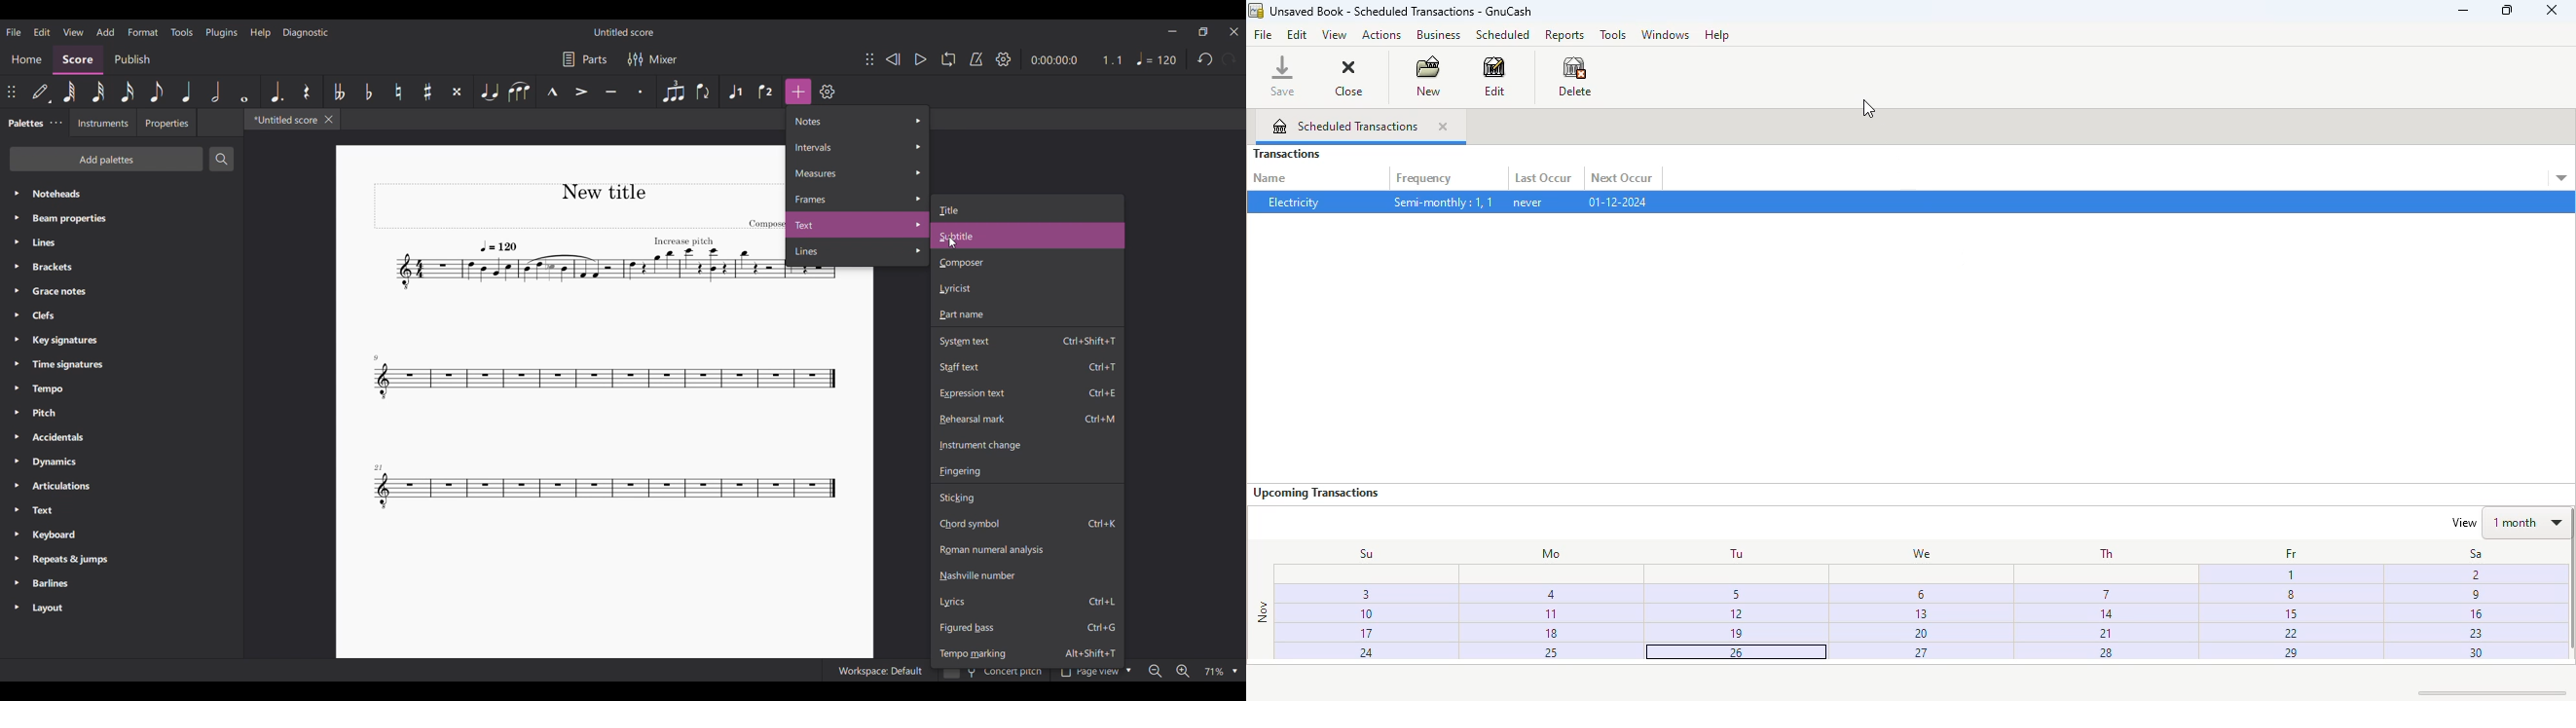 The width and height of the screenshot is (2576, 728). I want to click on Metronome, so click(976, 59).